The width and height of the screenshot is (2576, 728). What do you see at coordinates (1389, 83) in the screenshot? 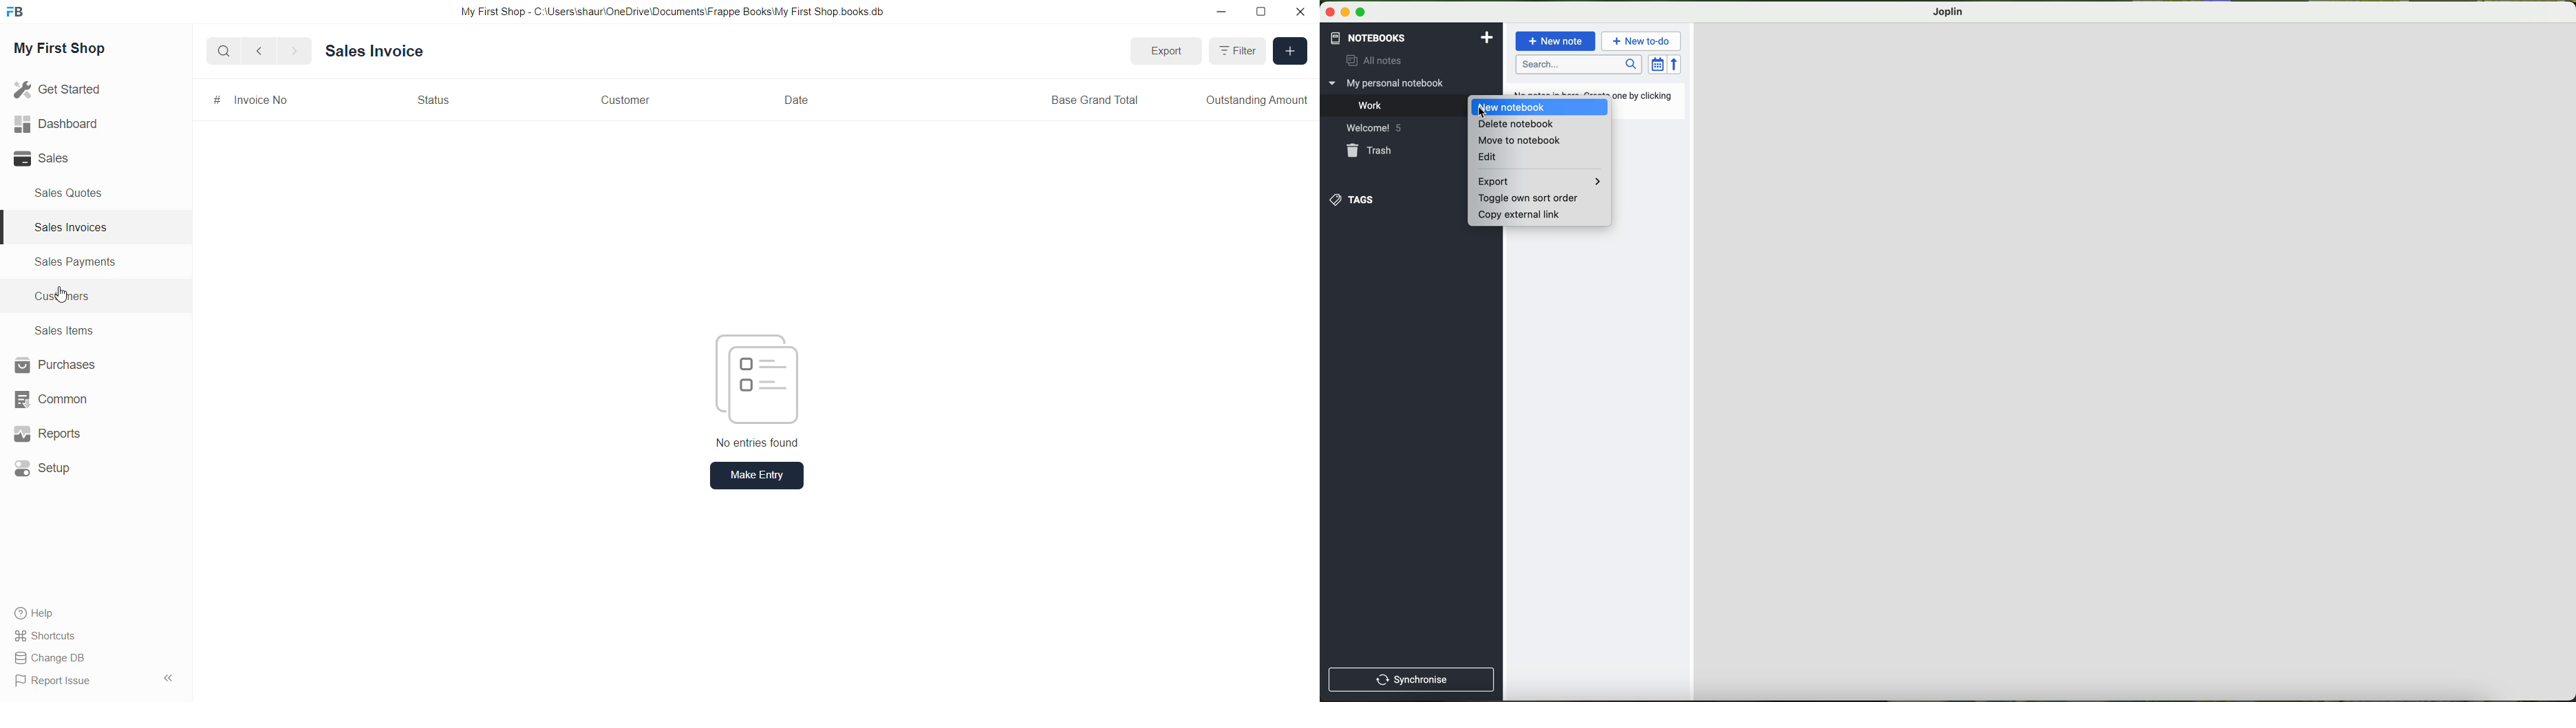
I see `my personal notebook` at bounding box center [1389, 83].